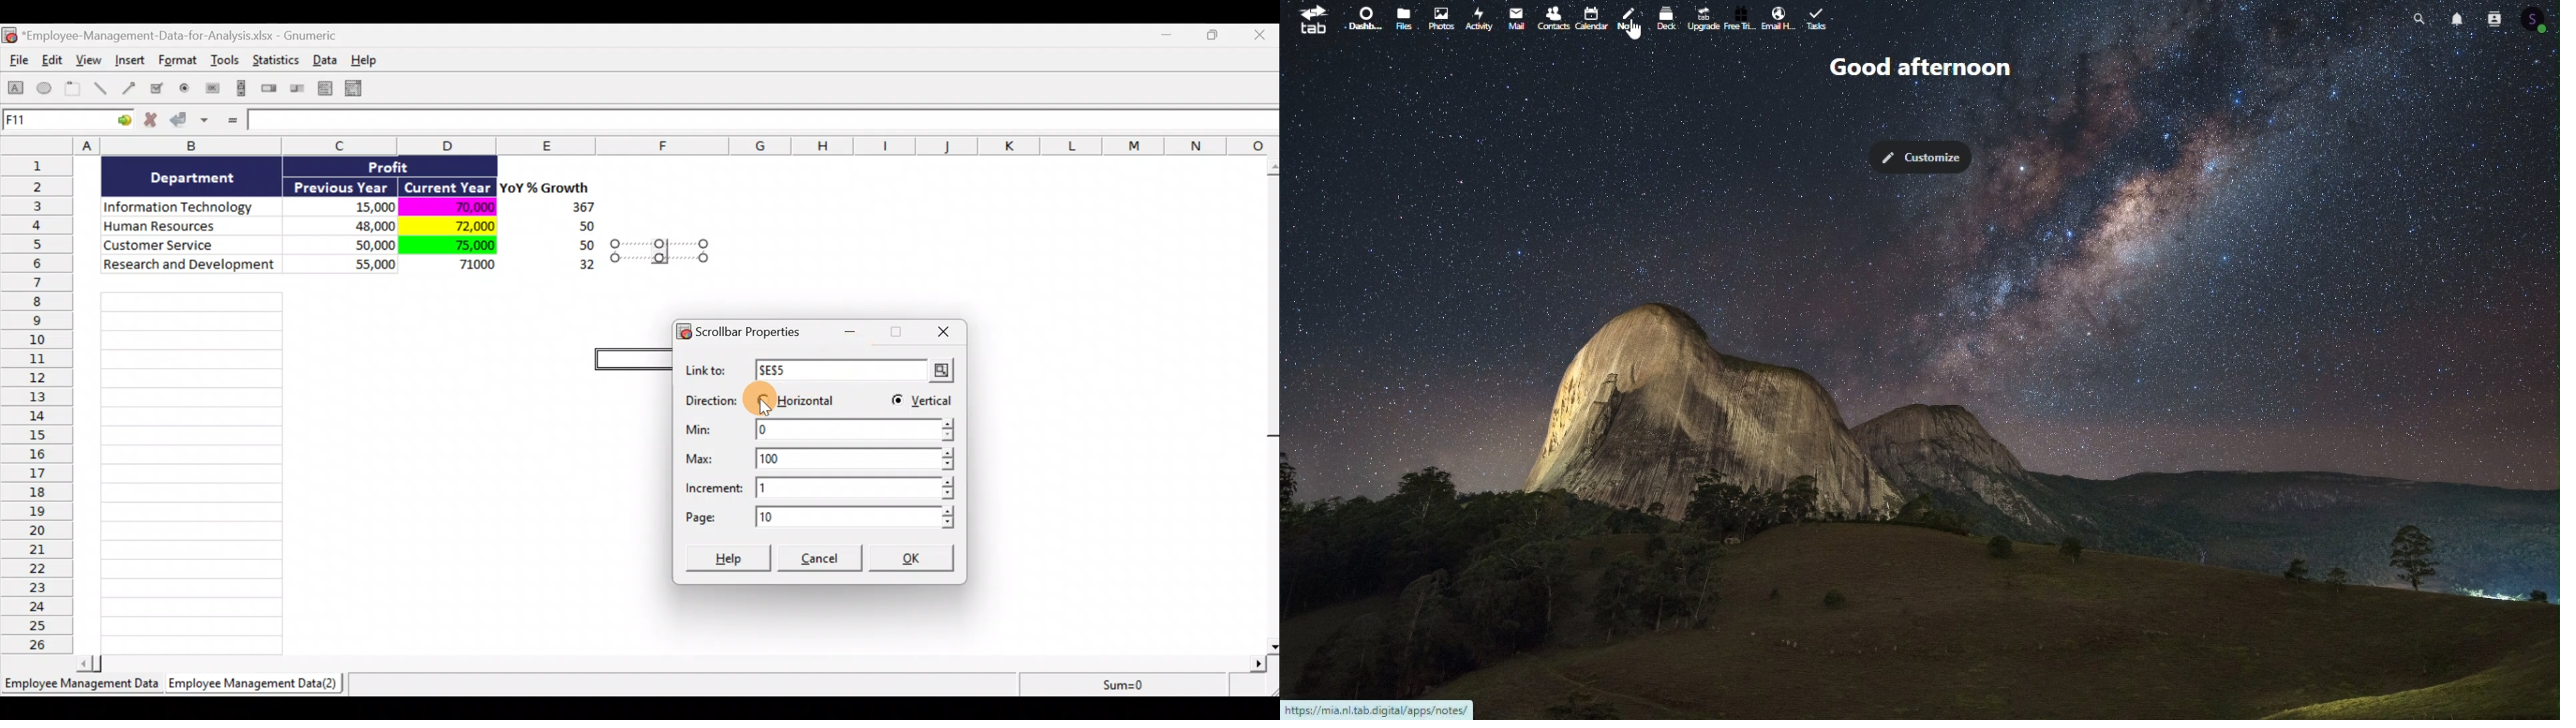 The height and width of the screenshot is (728, 2576). What do you see at coordinates (1635, 22) in the screenshot?
I see `Notes` at bounding box center [1635, 22].